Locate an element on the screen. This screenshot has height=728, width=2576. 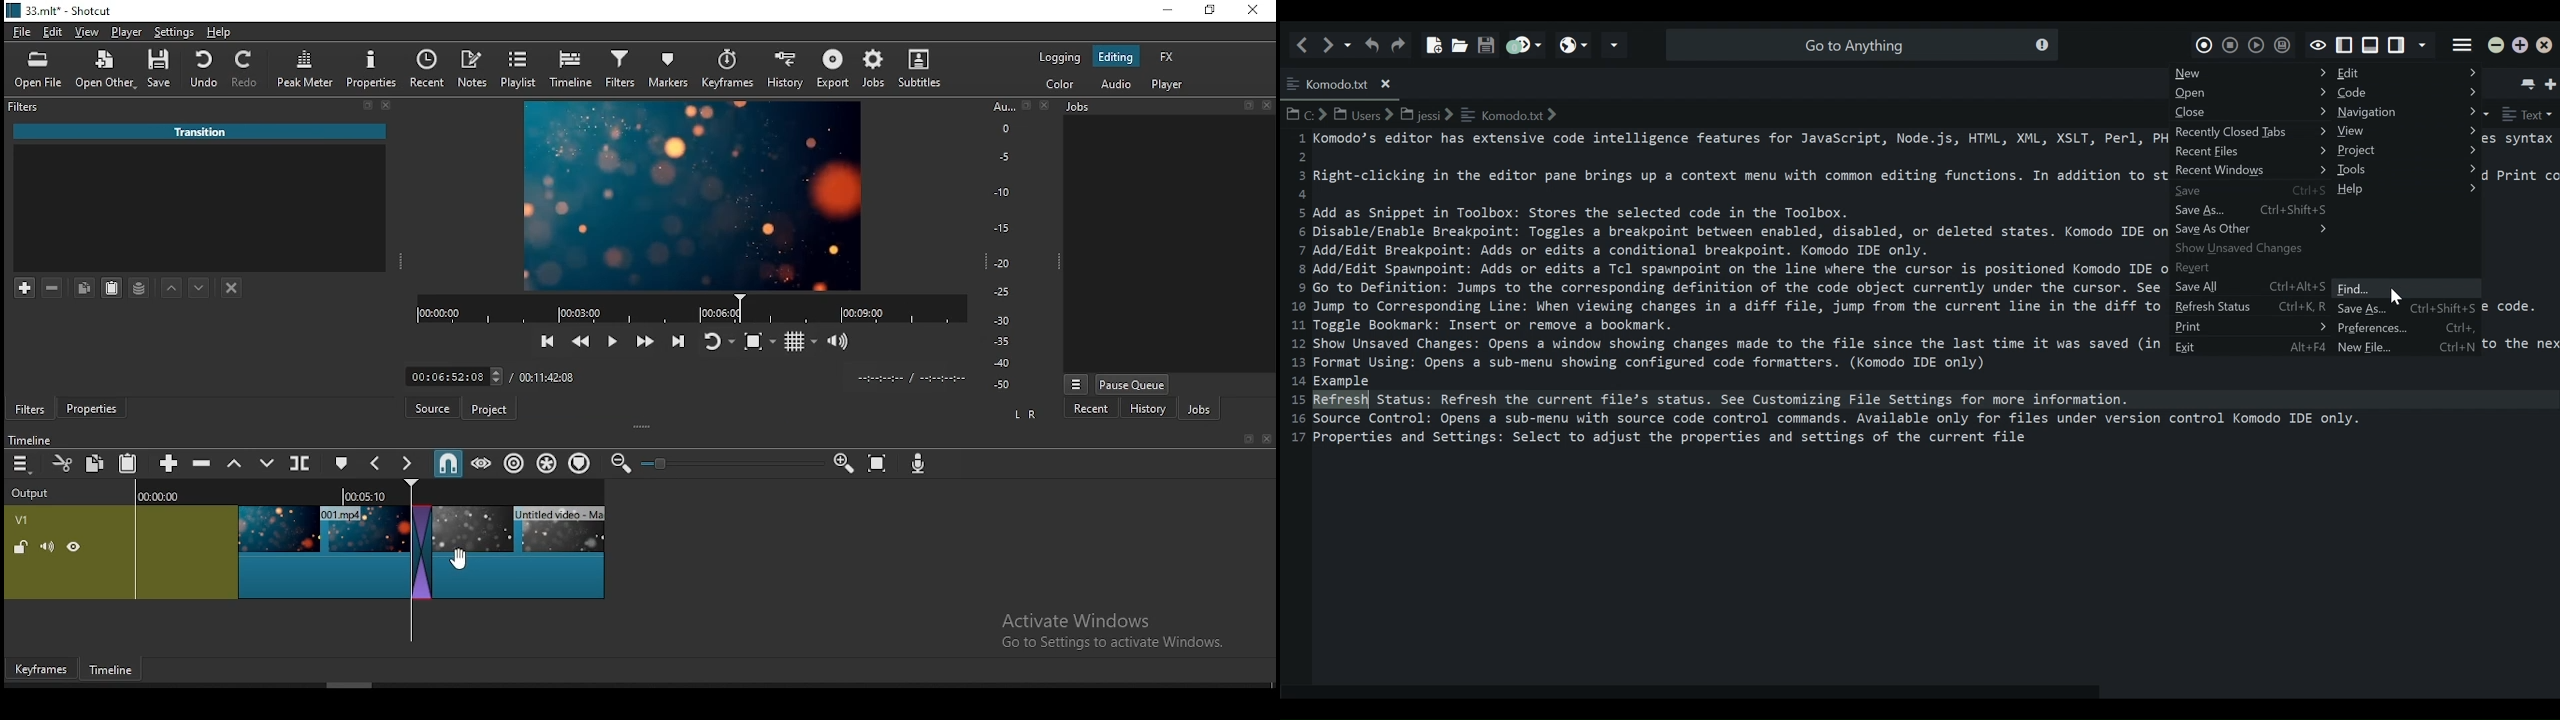
timeline is located at coordinates (568, 70).